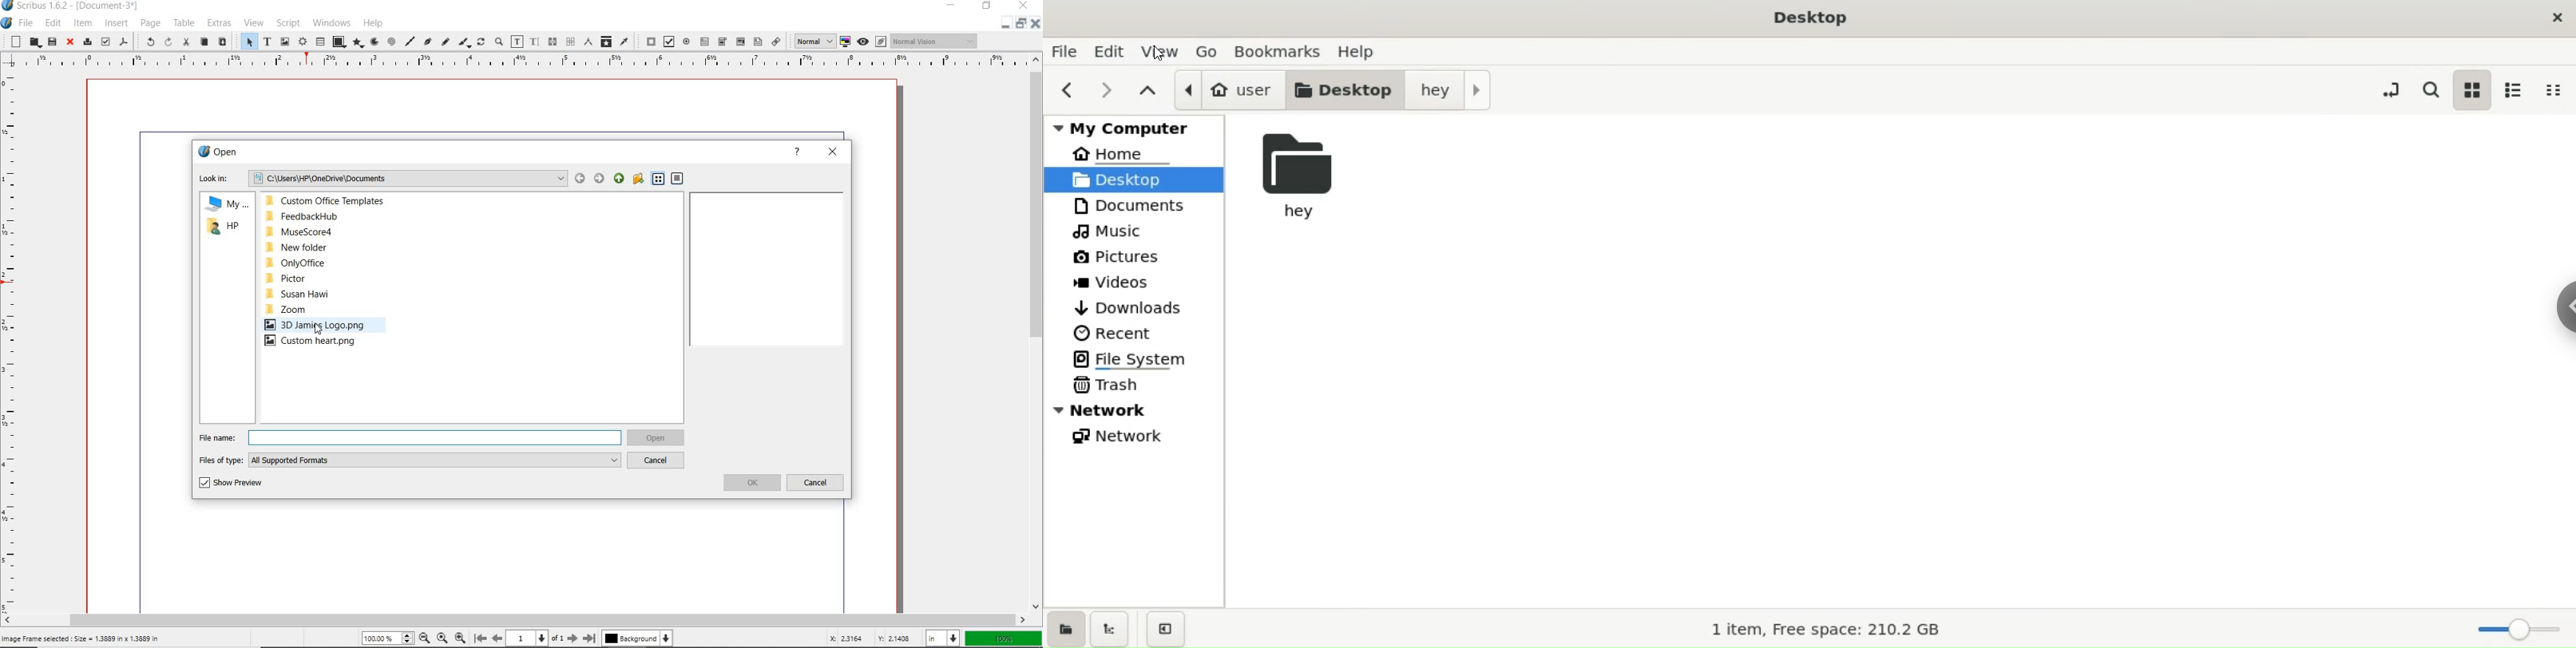 The image size is (2576, 672). What do you see at coordinates (1144, 207) in the screenshot?
I see `documents` at bounding box center [1144, 207].